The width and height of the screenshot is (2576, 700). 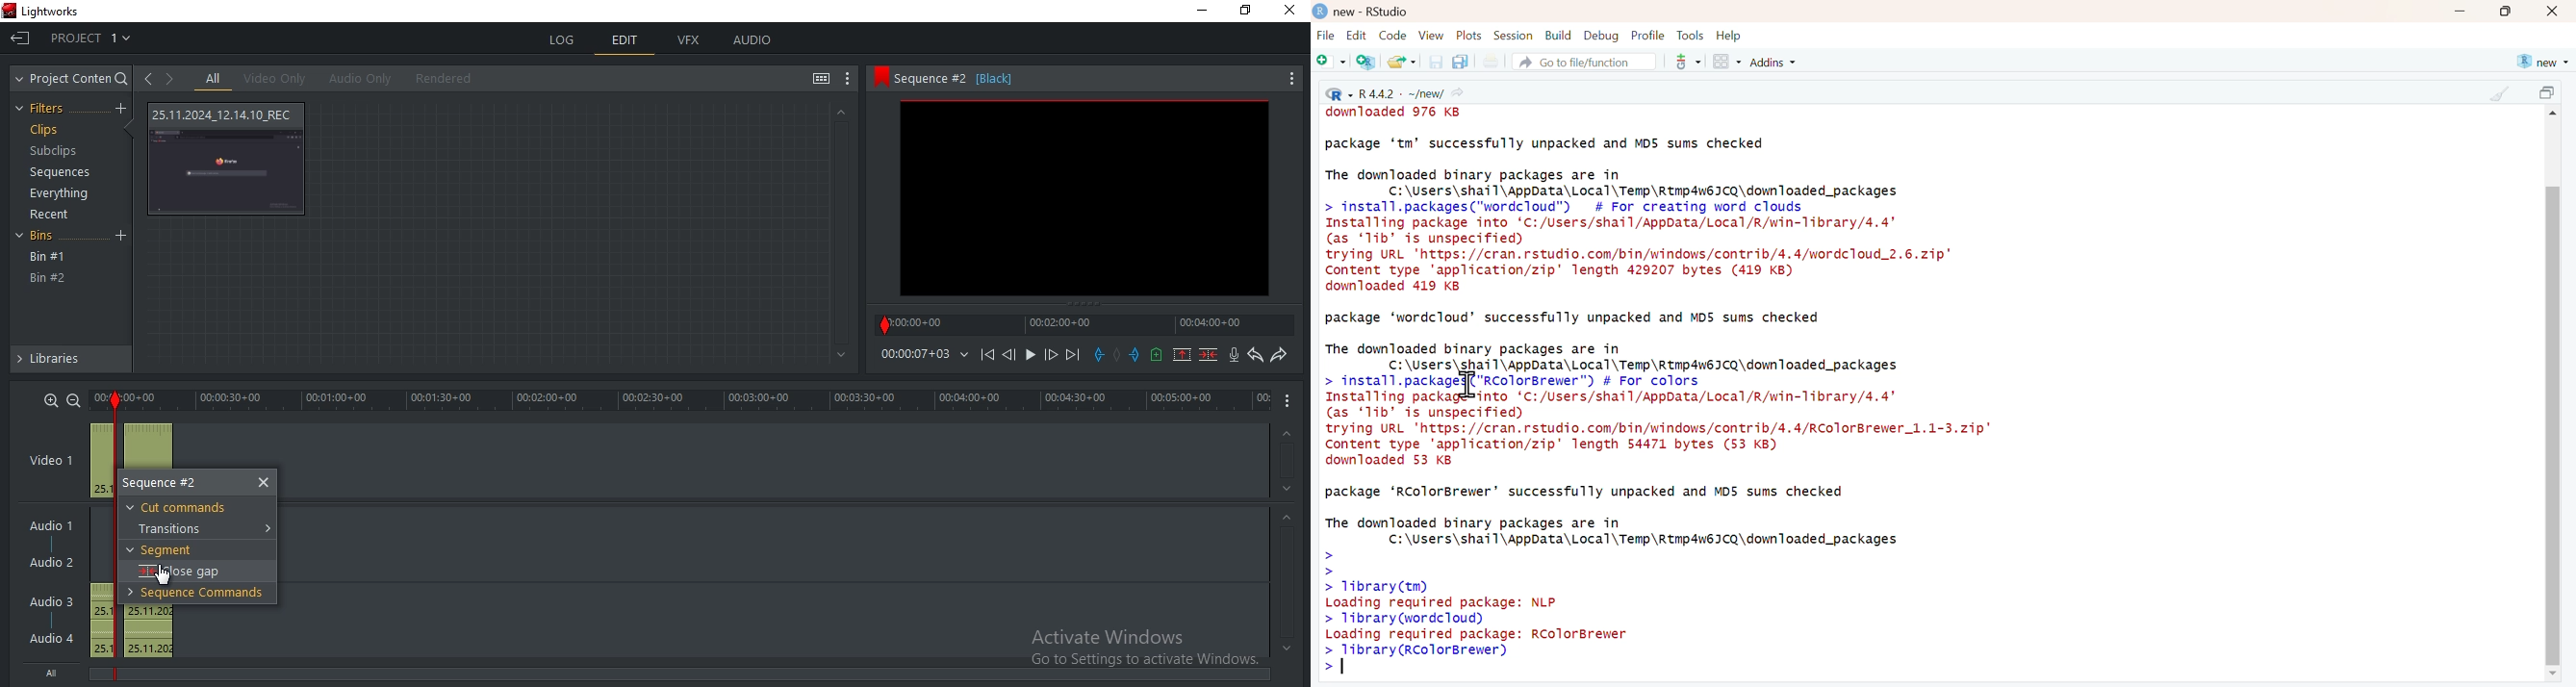 I want to click on zoom in, so click(x=52, y=399).